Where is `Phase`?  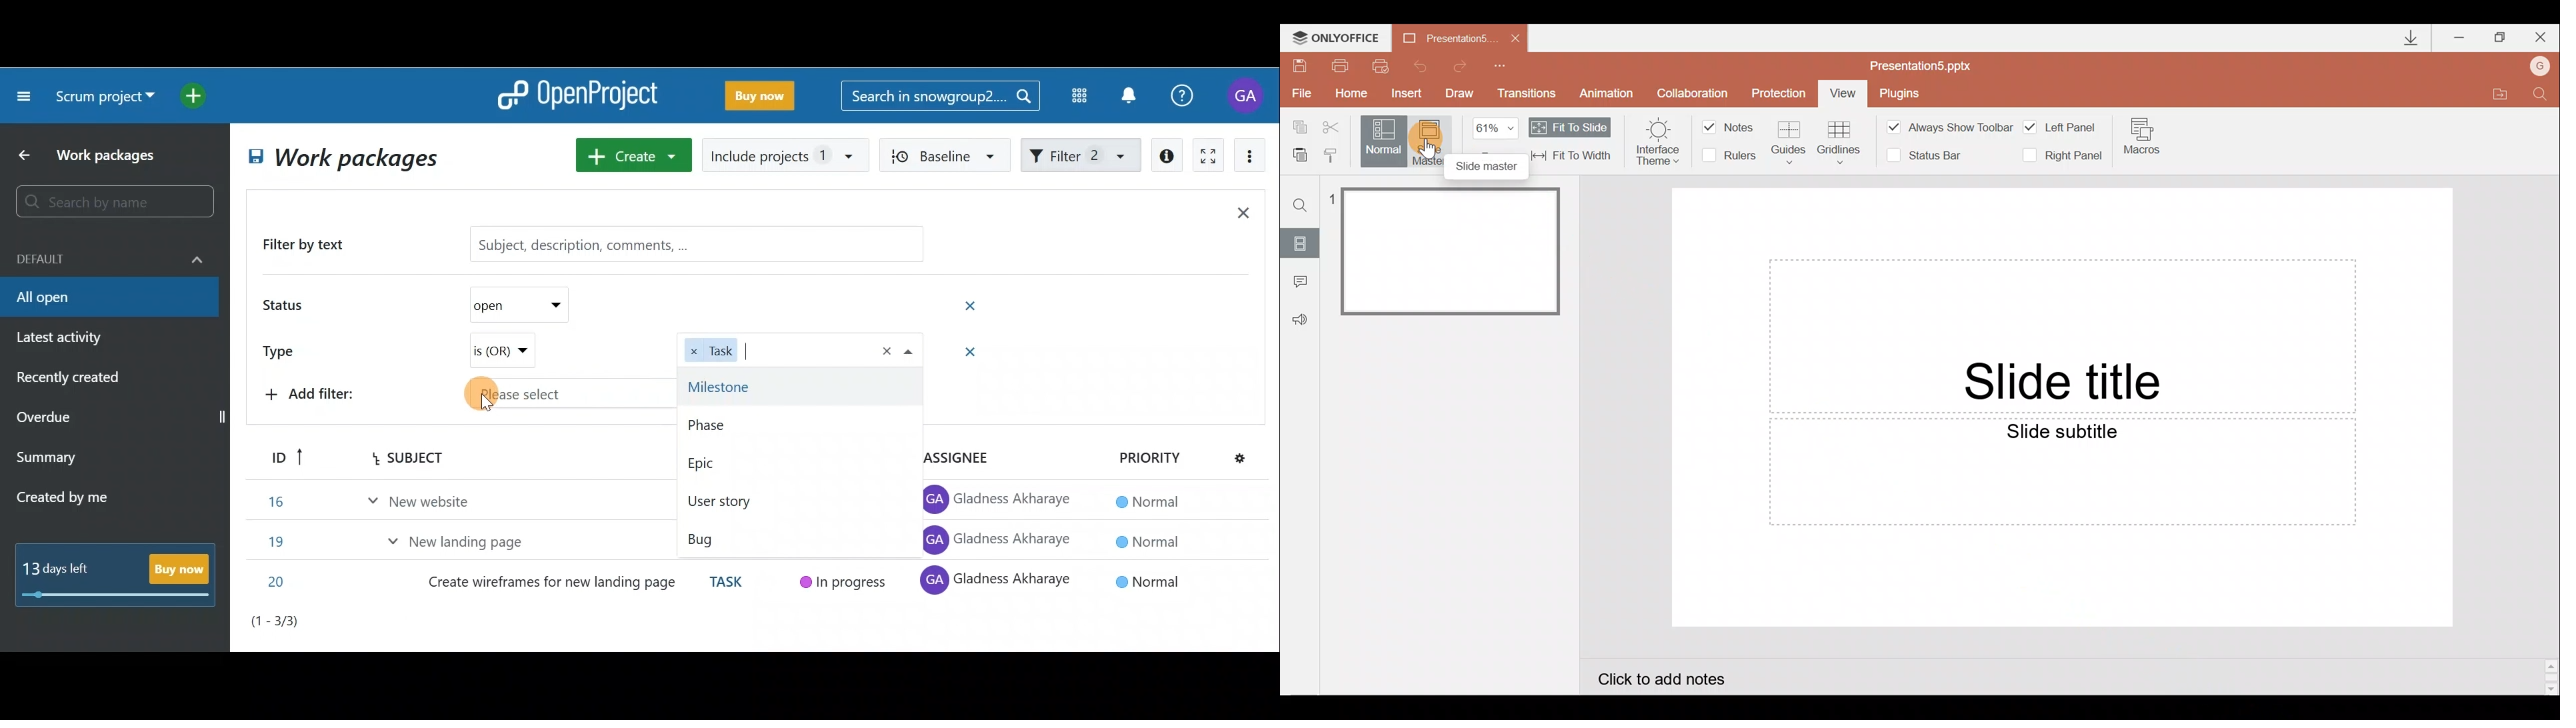 Phase is located at coordinates (797, 461).